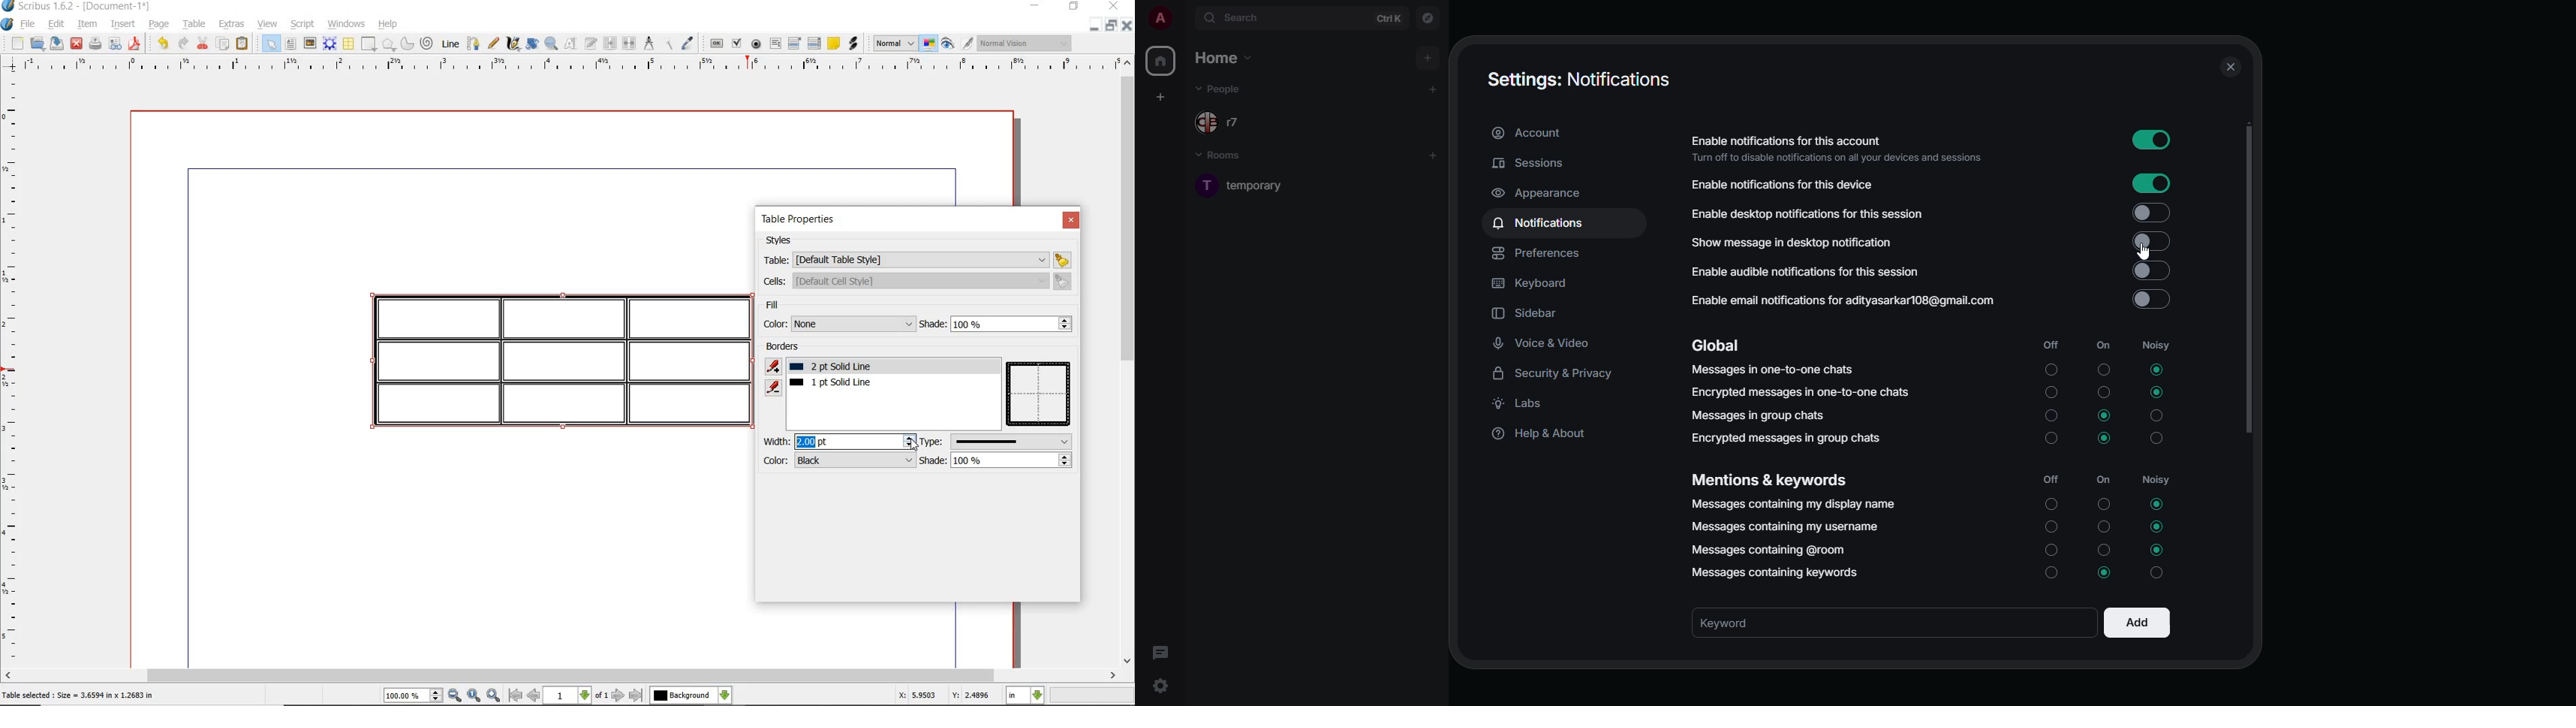 This screenshot has height=728, width=2576. What do you see at coordinates (967, 44) in the screenshot?
I see `edit in preview mode` at bounding box center [967, 44].